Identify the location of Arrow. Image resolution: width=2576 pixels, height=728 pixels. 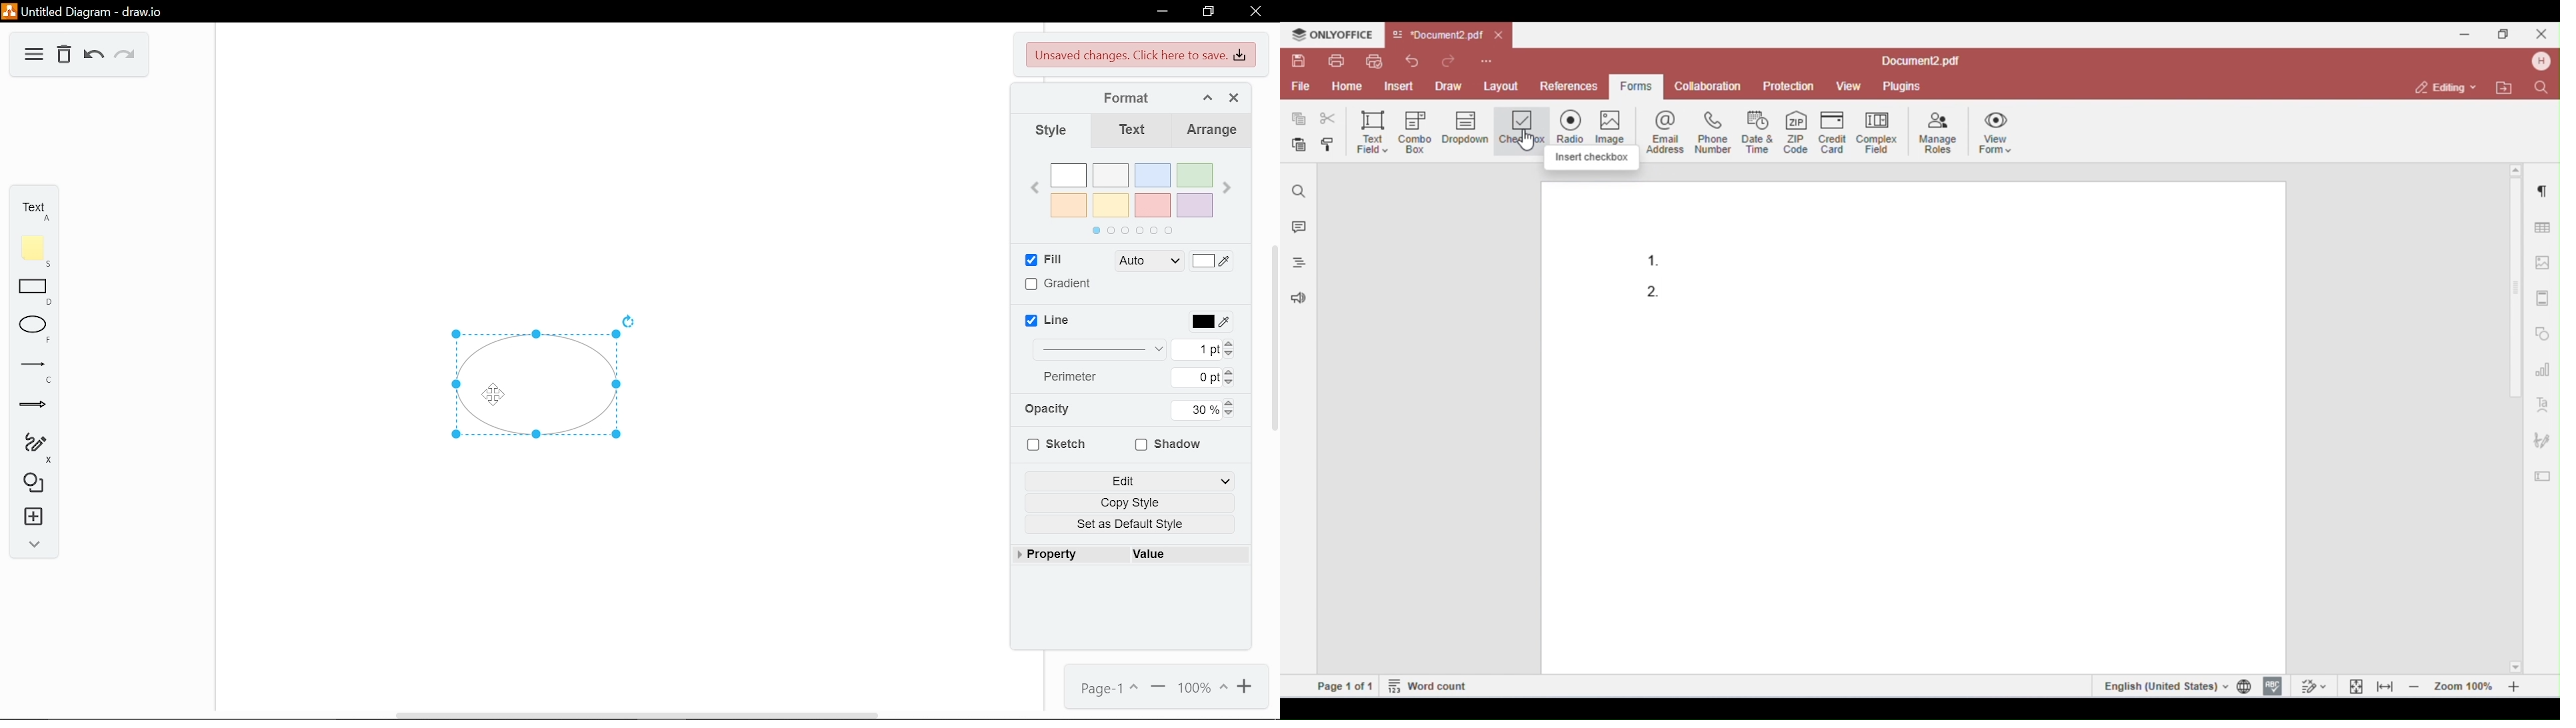
(33, 402).